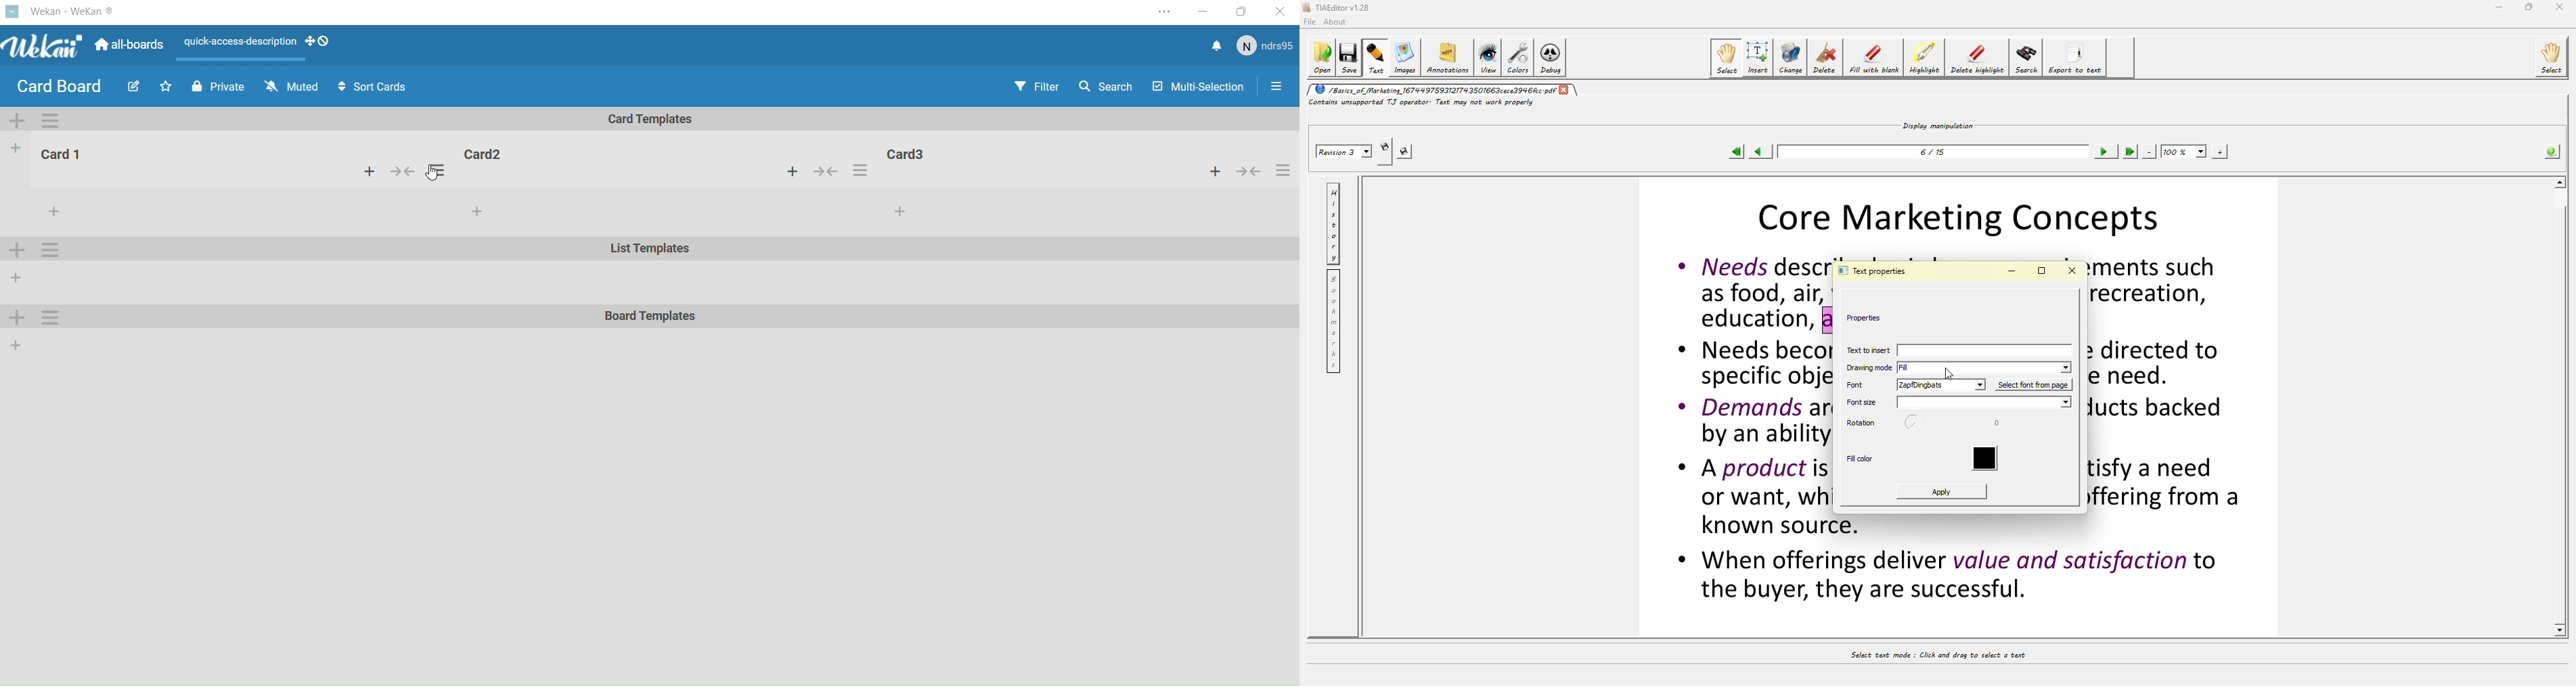 The height and width of the screenshot is (700, 2576). What do you see at coordinates (293, 87) in the screenshot?
I see `Muted` at bounding box center [293, 87].